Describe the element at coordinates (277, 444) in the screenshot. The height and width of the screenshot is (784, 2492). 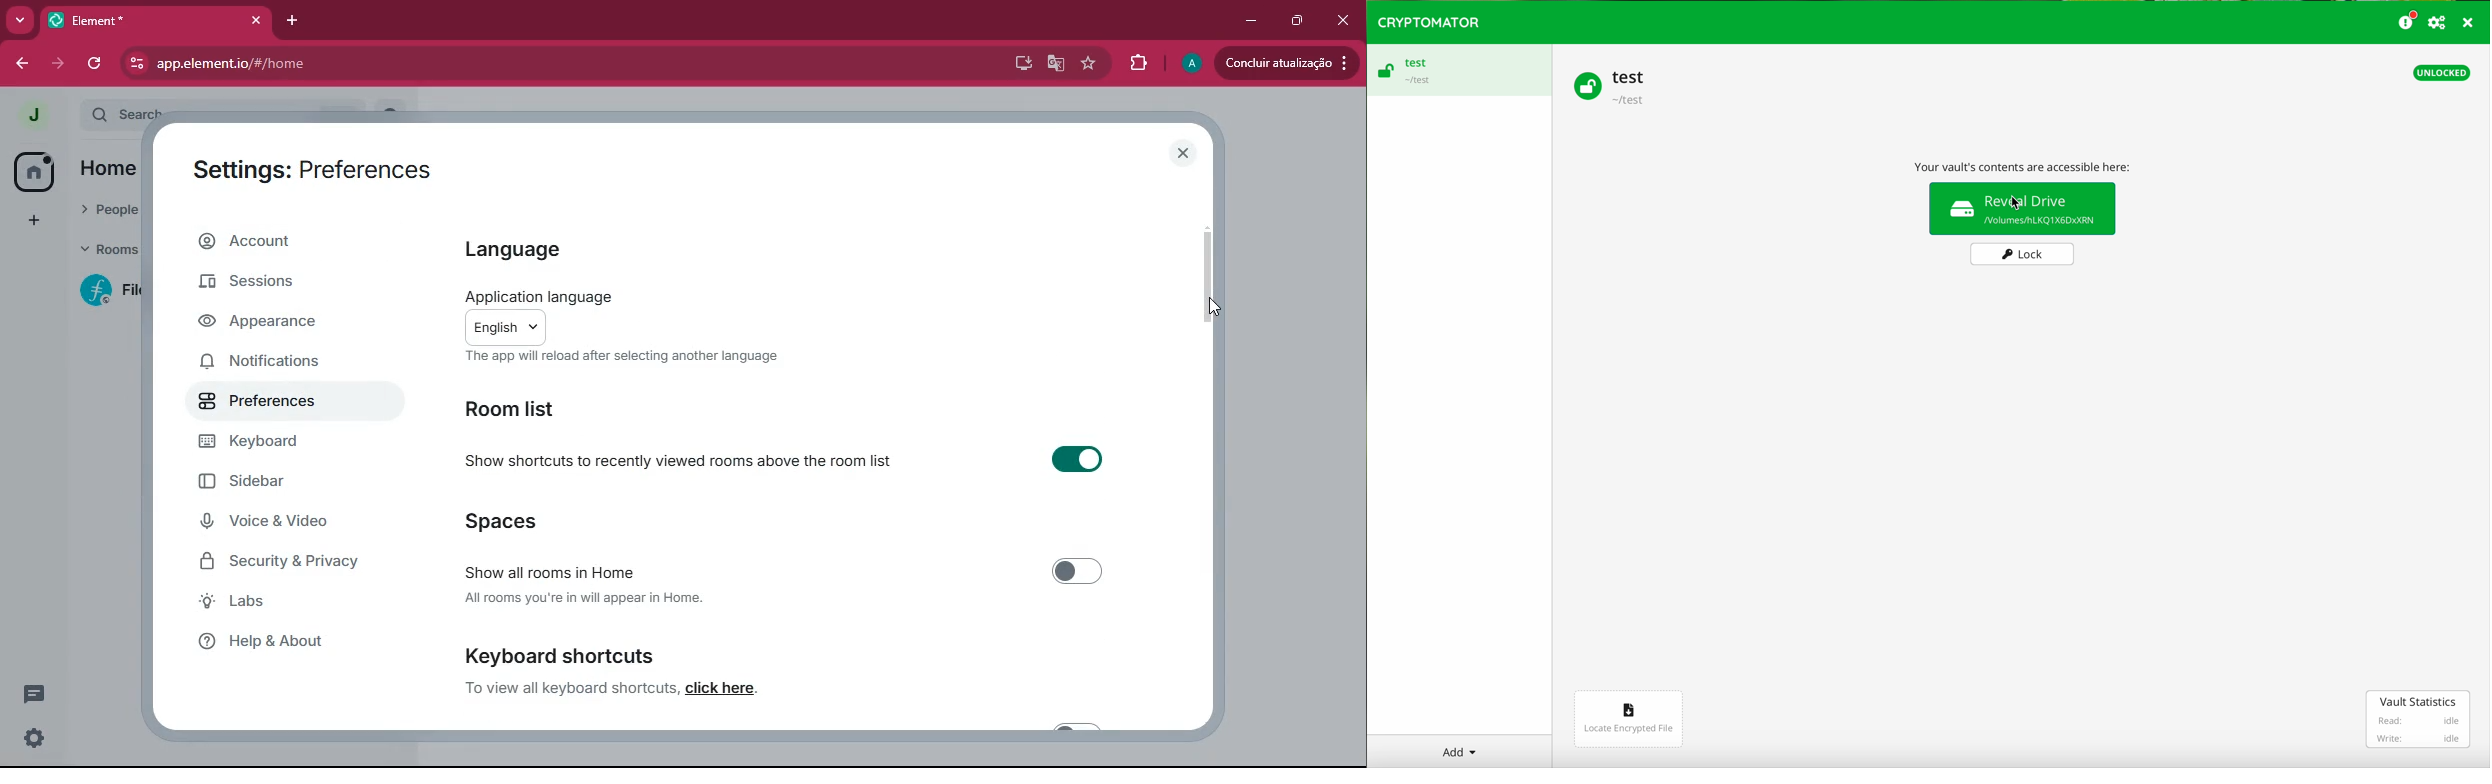
I see `keyboard` at that location.